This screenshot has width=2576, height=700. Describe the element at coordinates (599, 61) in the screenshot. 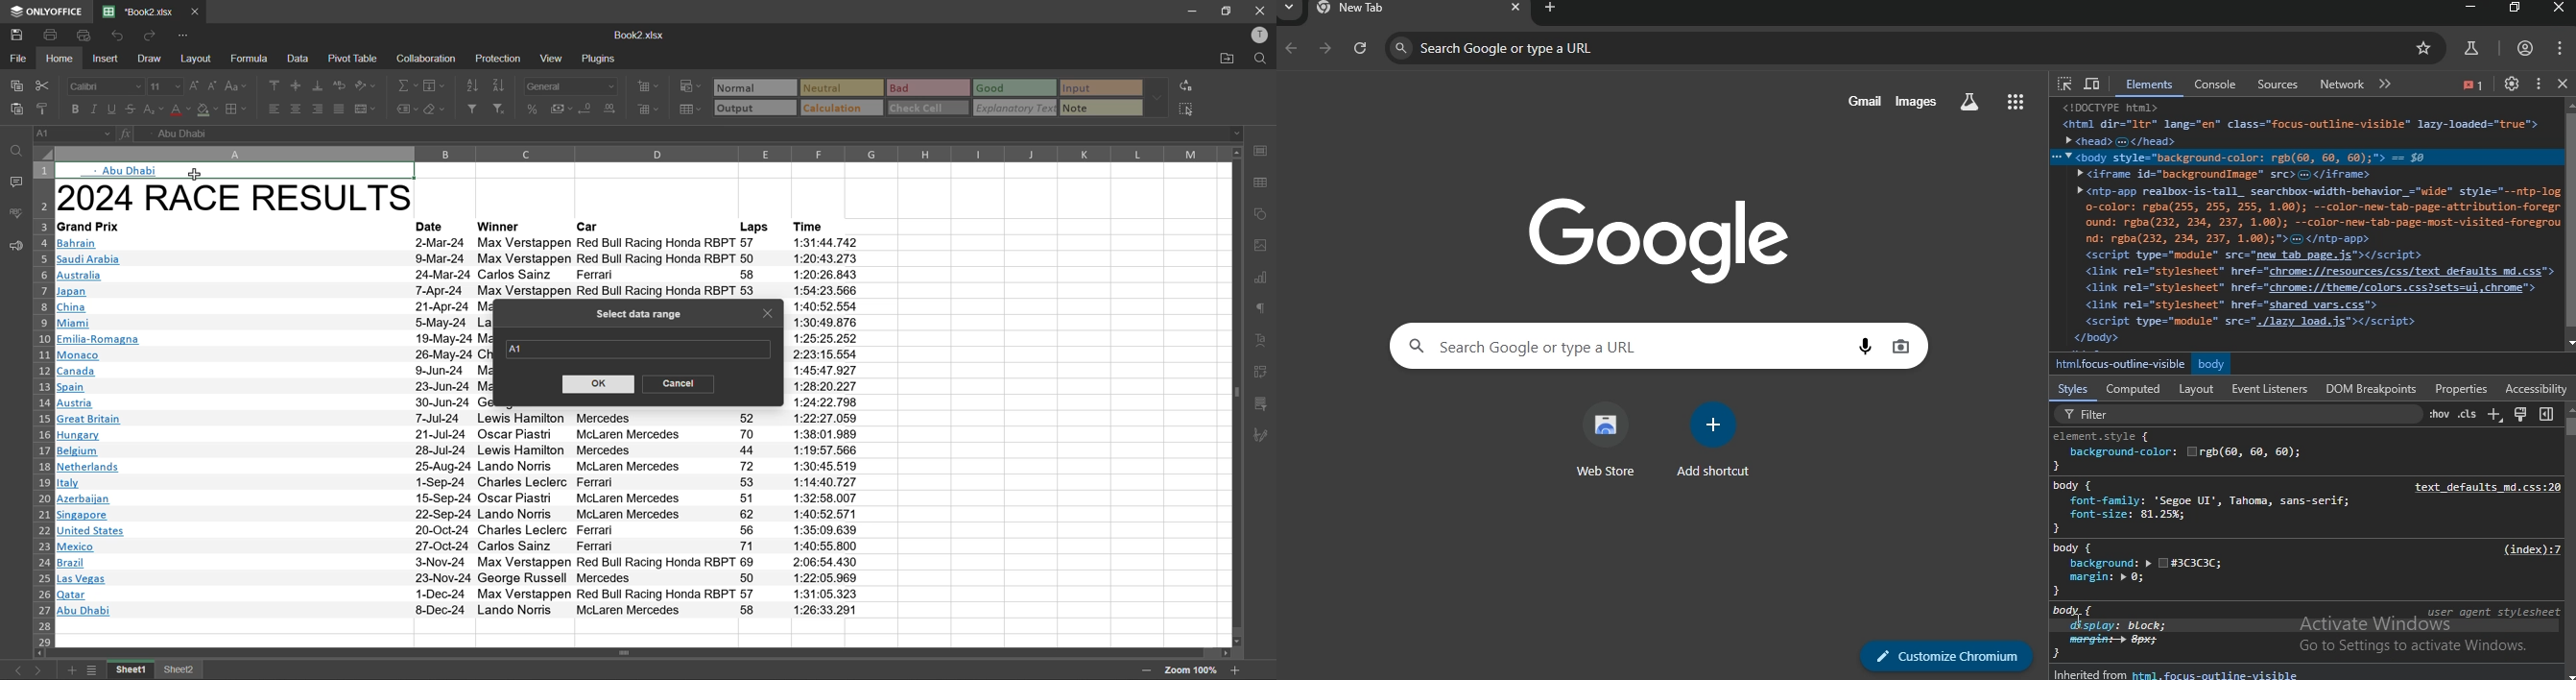

I see `plugins` at that location.